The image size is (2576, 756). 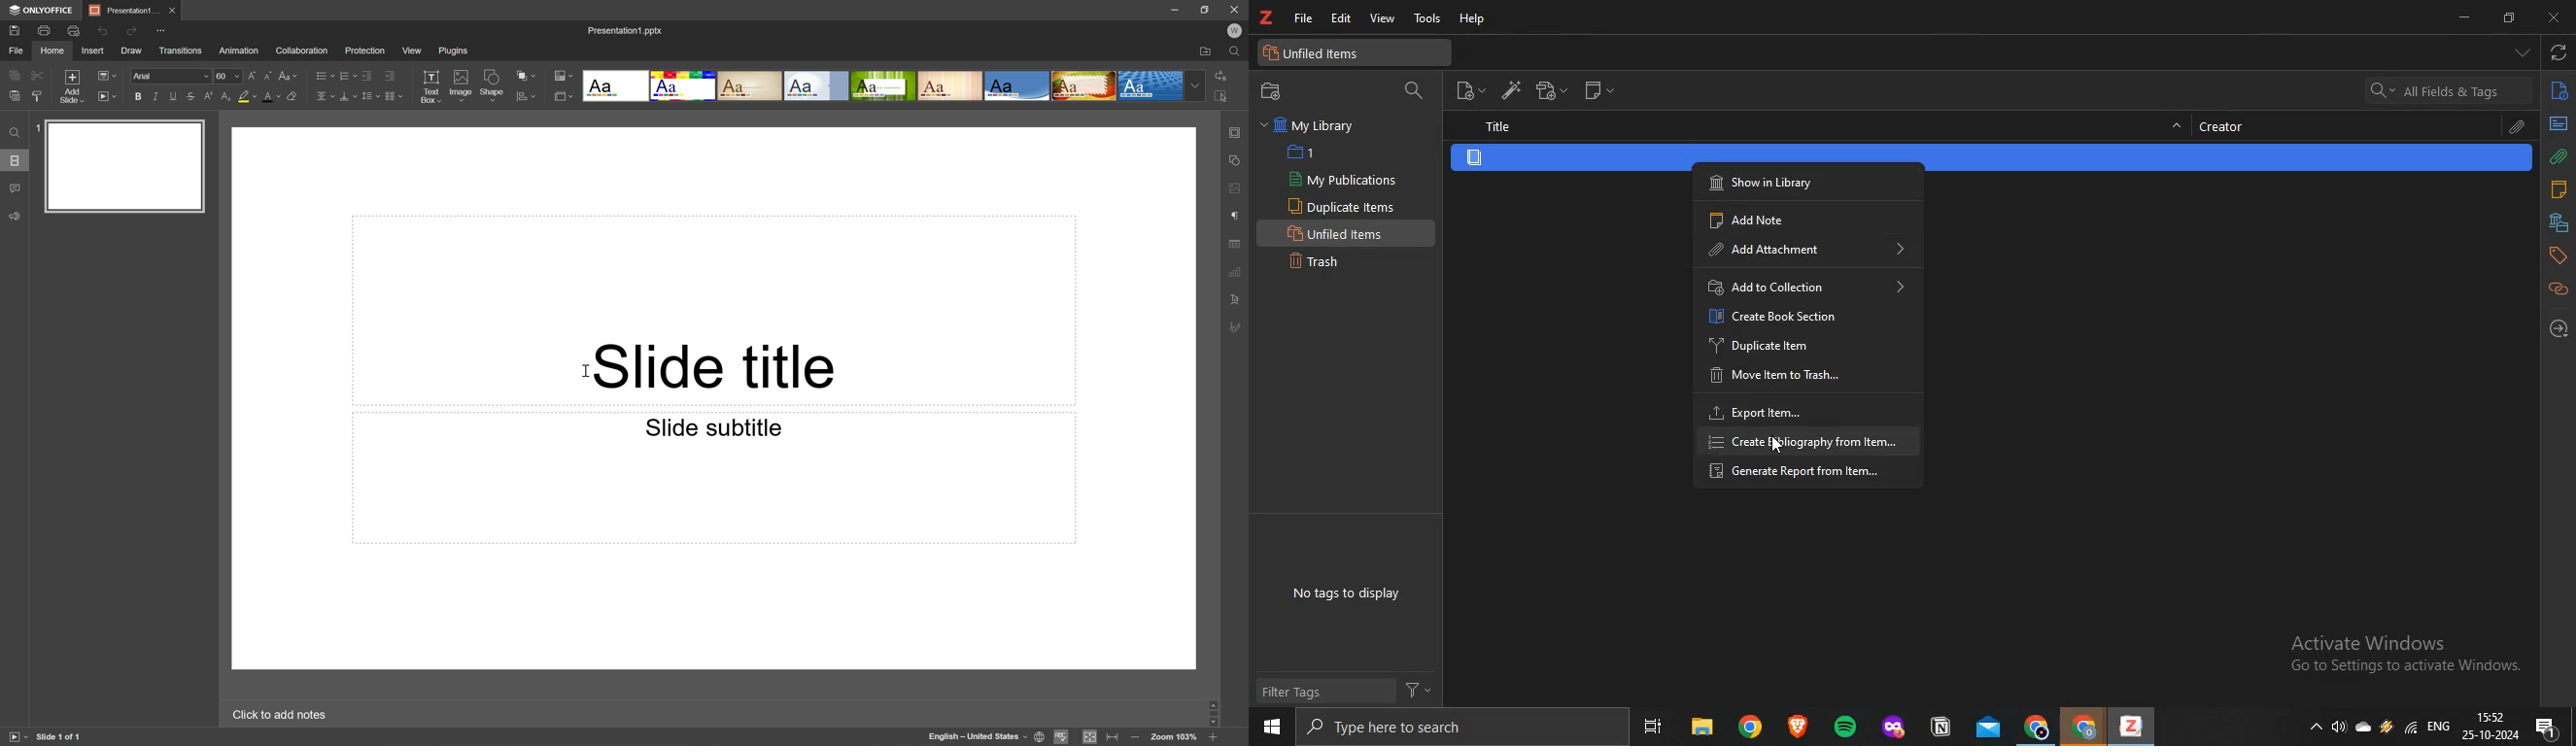 What do you see at coordinates (1416, 91) in the screenshot?
I see `filter collection` at bounding box center [1416, 91].